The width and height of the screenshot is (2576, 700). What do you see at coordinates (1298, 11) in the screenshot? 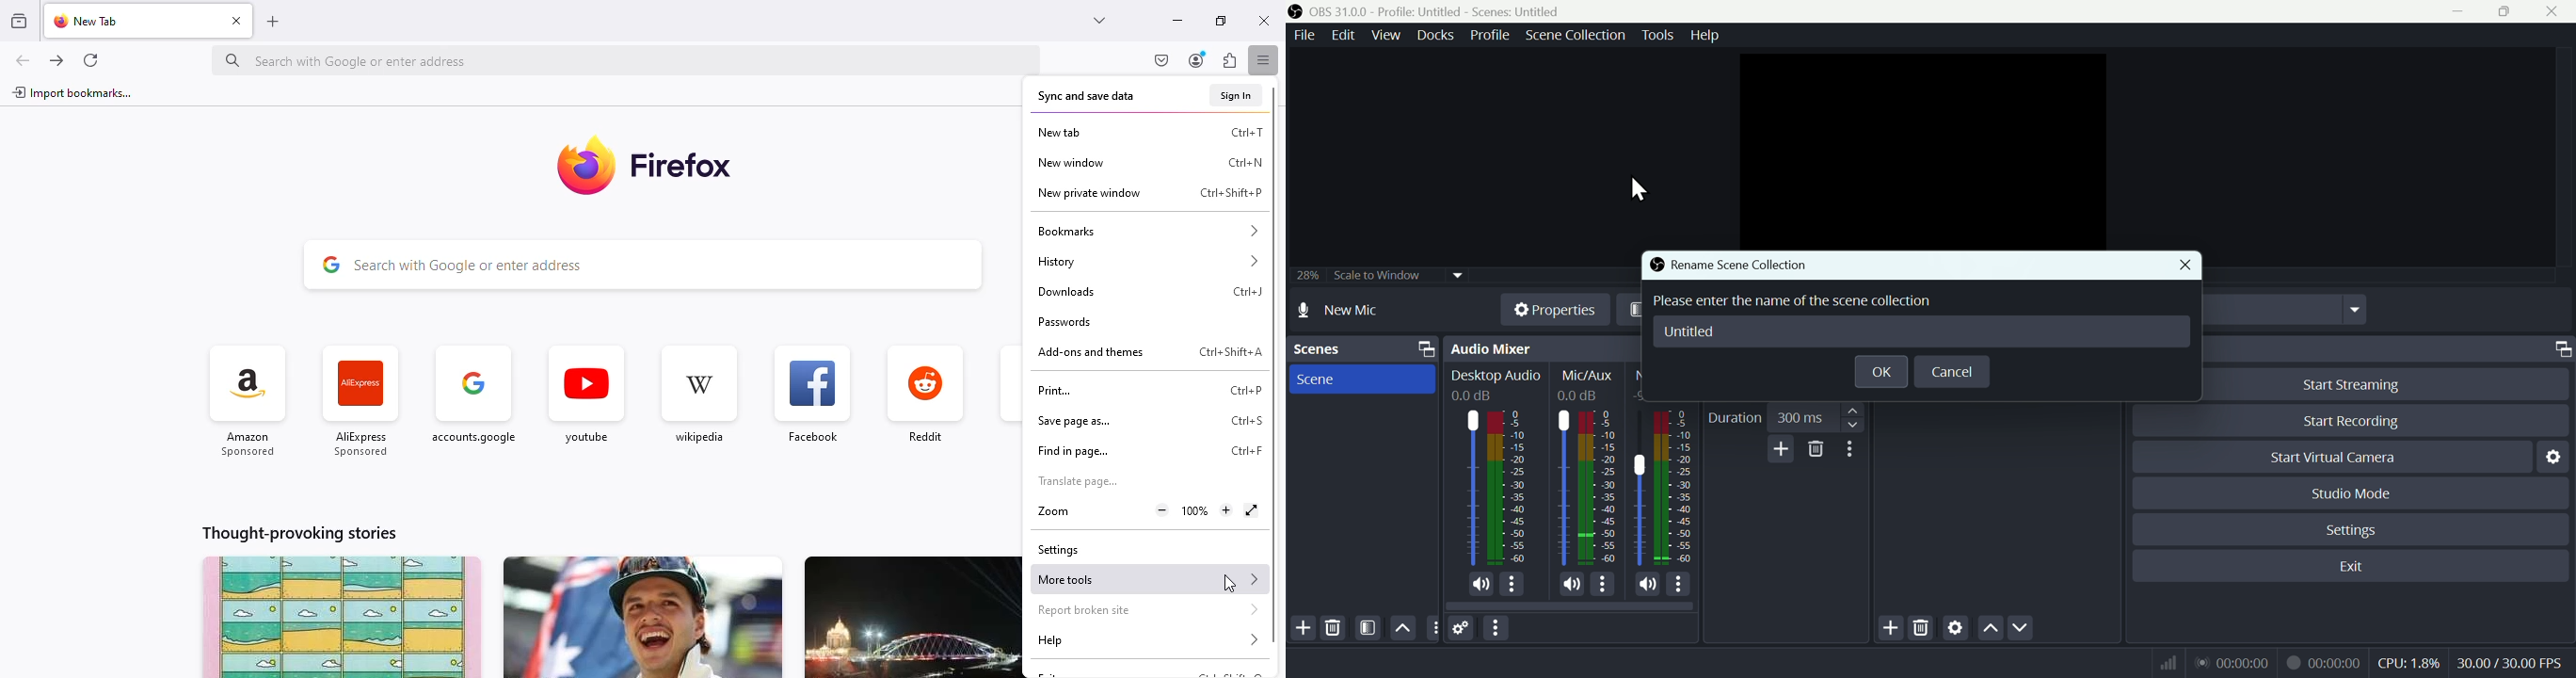
I see `obs studio icon` at bounding box center [1298, 11].